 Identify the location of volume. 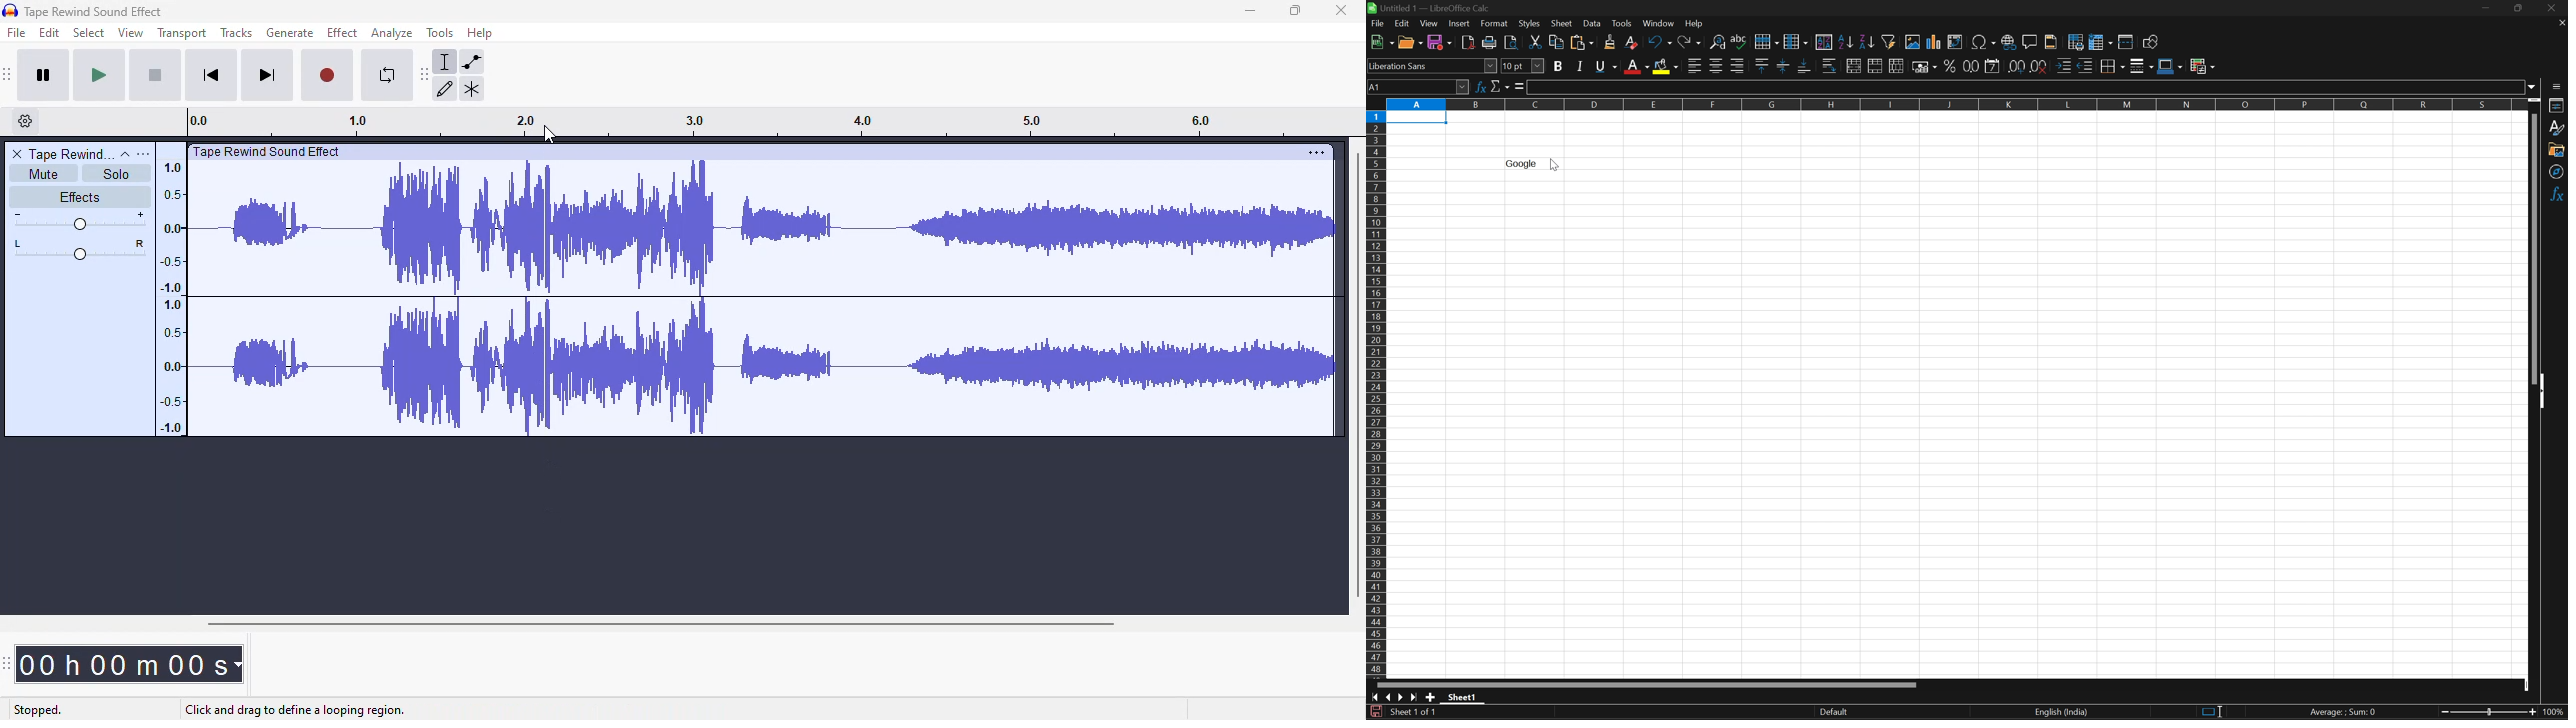
(79, 222).